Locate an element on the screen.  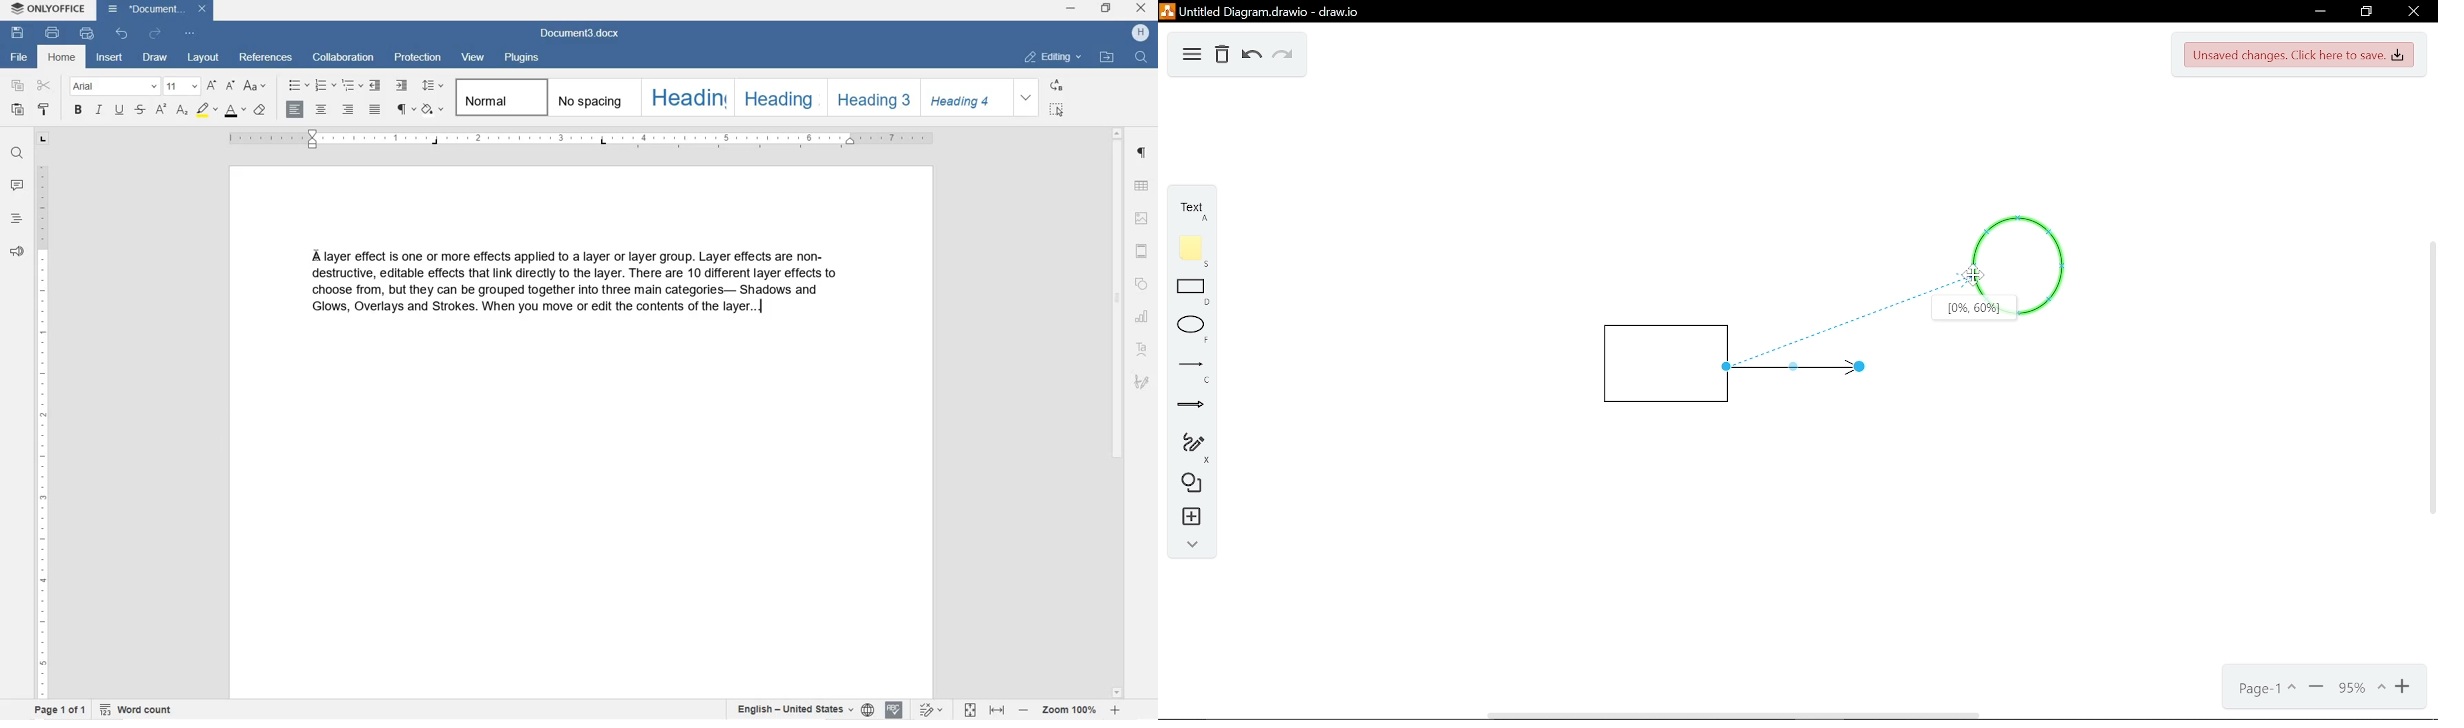
CLOSE is located at coordinates (1143, 10).